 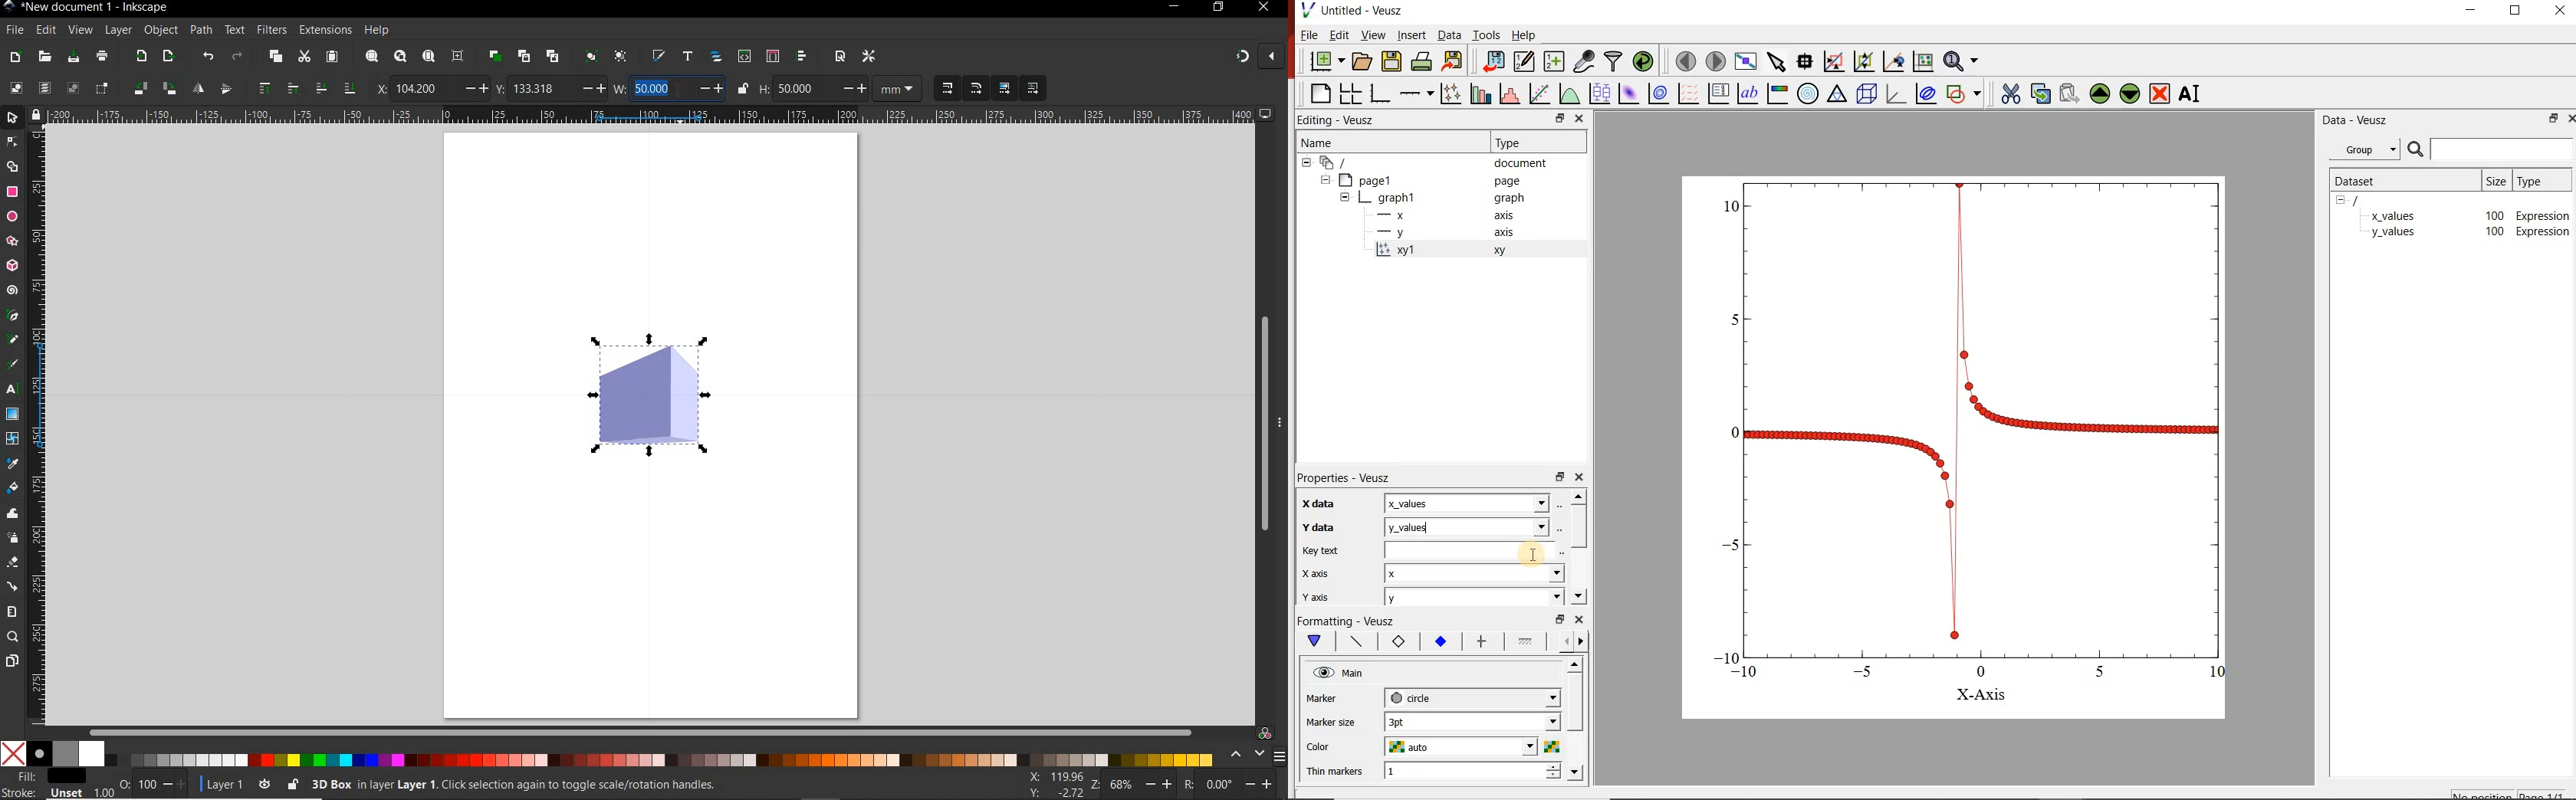 What do you see at coordinates (1158, 786) in the screenshot?
I see `increase/decrease` at bounding box center [1158, 786].